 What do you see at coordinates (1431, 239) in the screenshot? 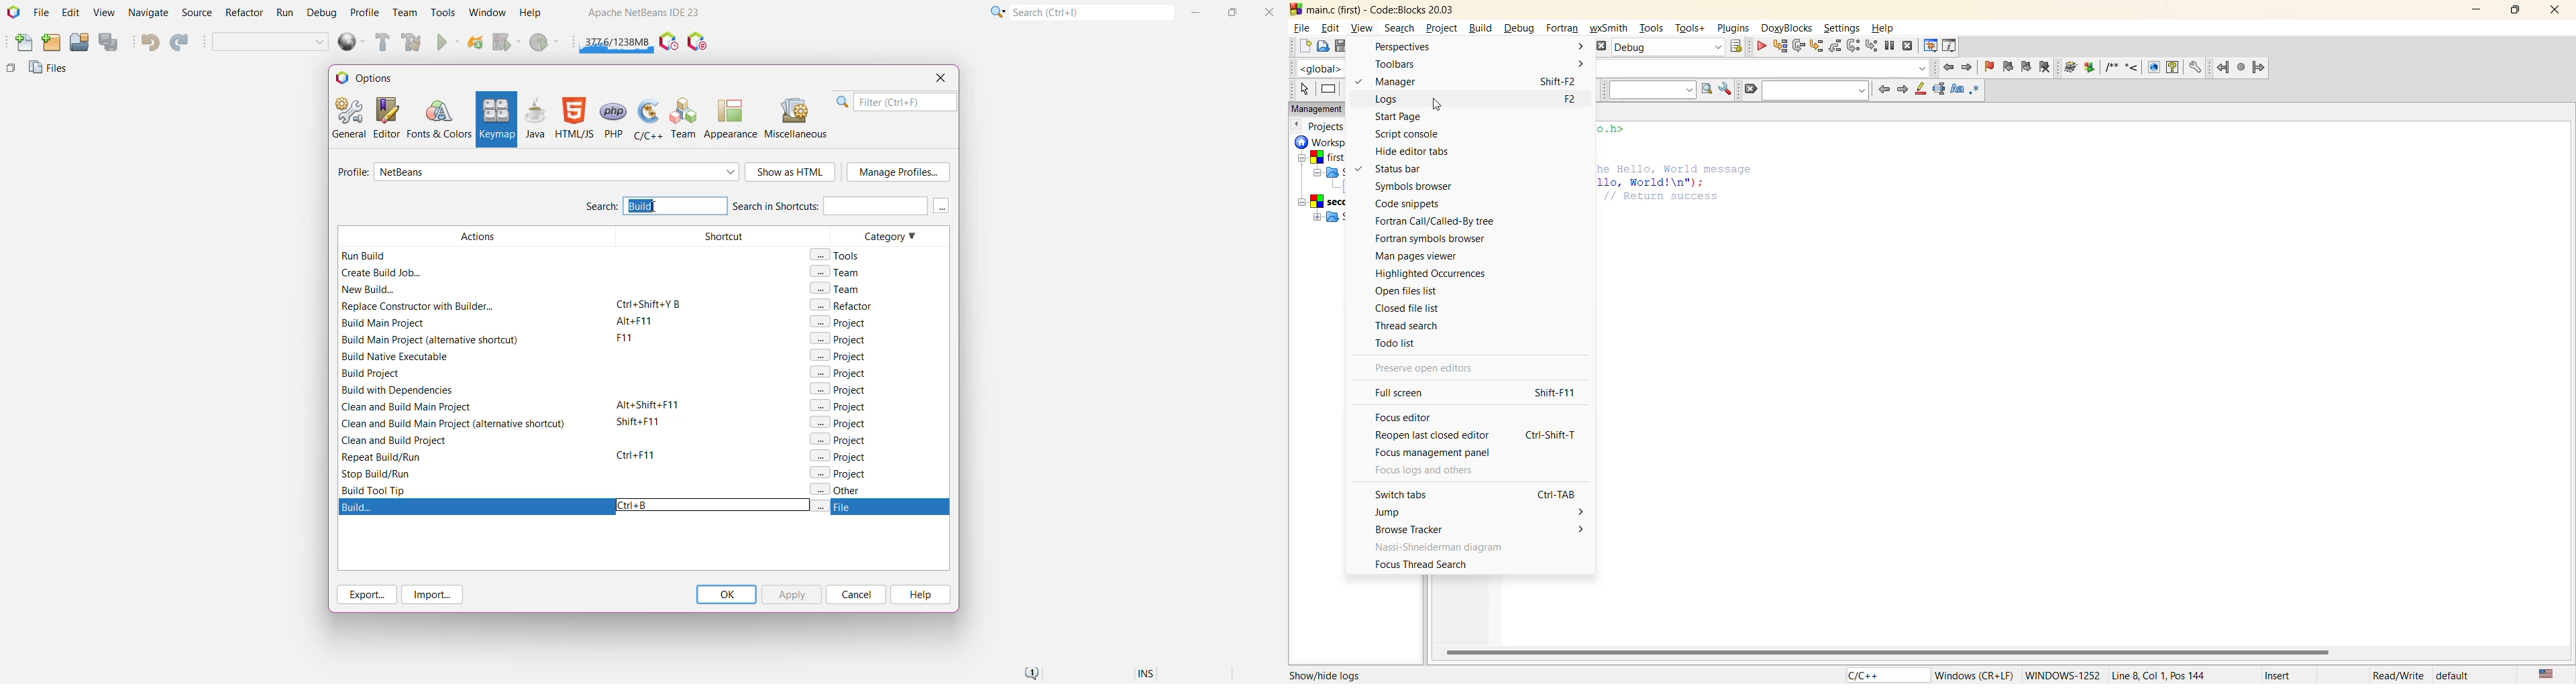
I see `fortran symbols browser` at bounding box center [1431, 239].